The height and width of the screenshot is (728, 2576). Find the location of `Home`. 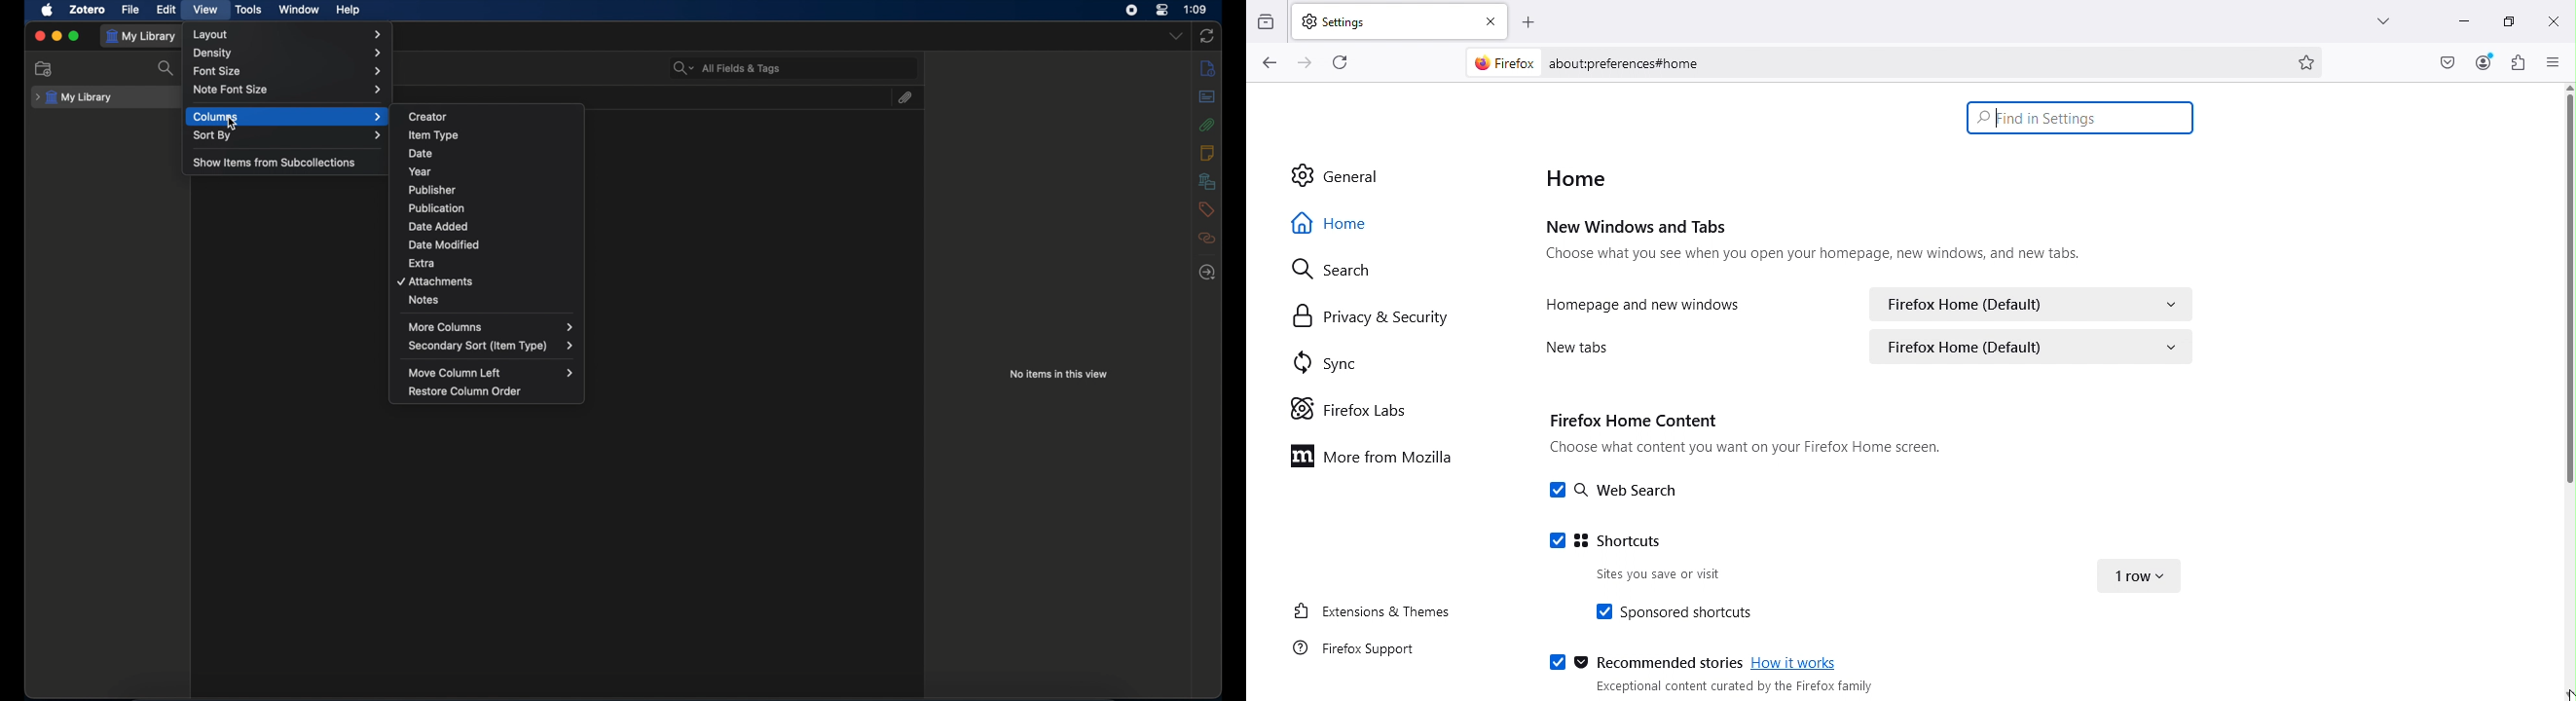

Home is located at coordinates (1345, 221).